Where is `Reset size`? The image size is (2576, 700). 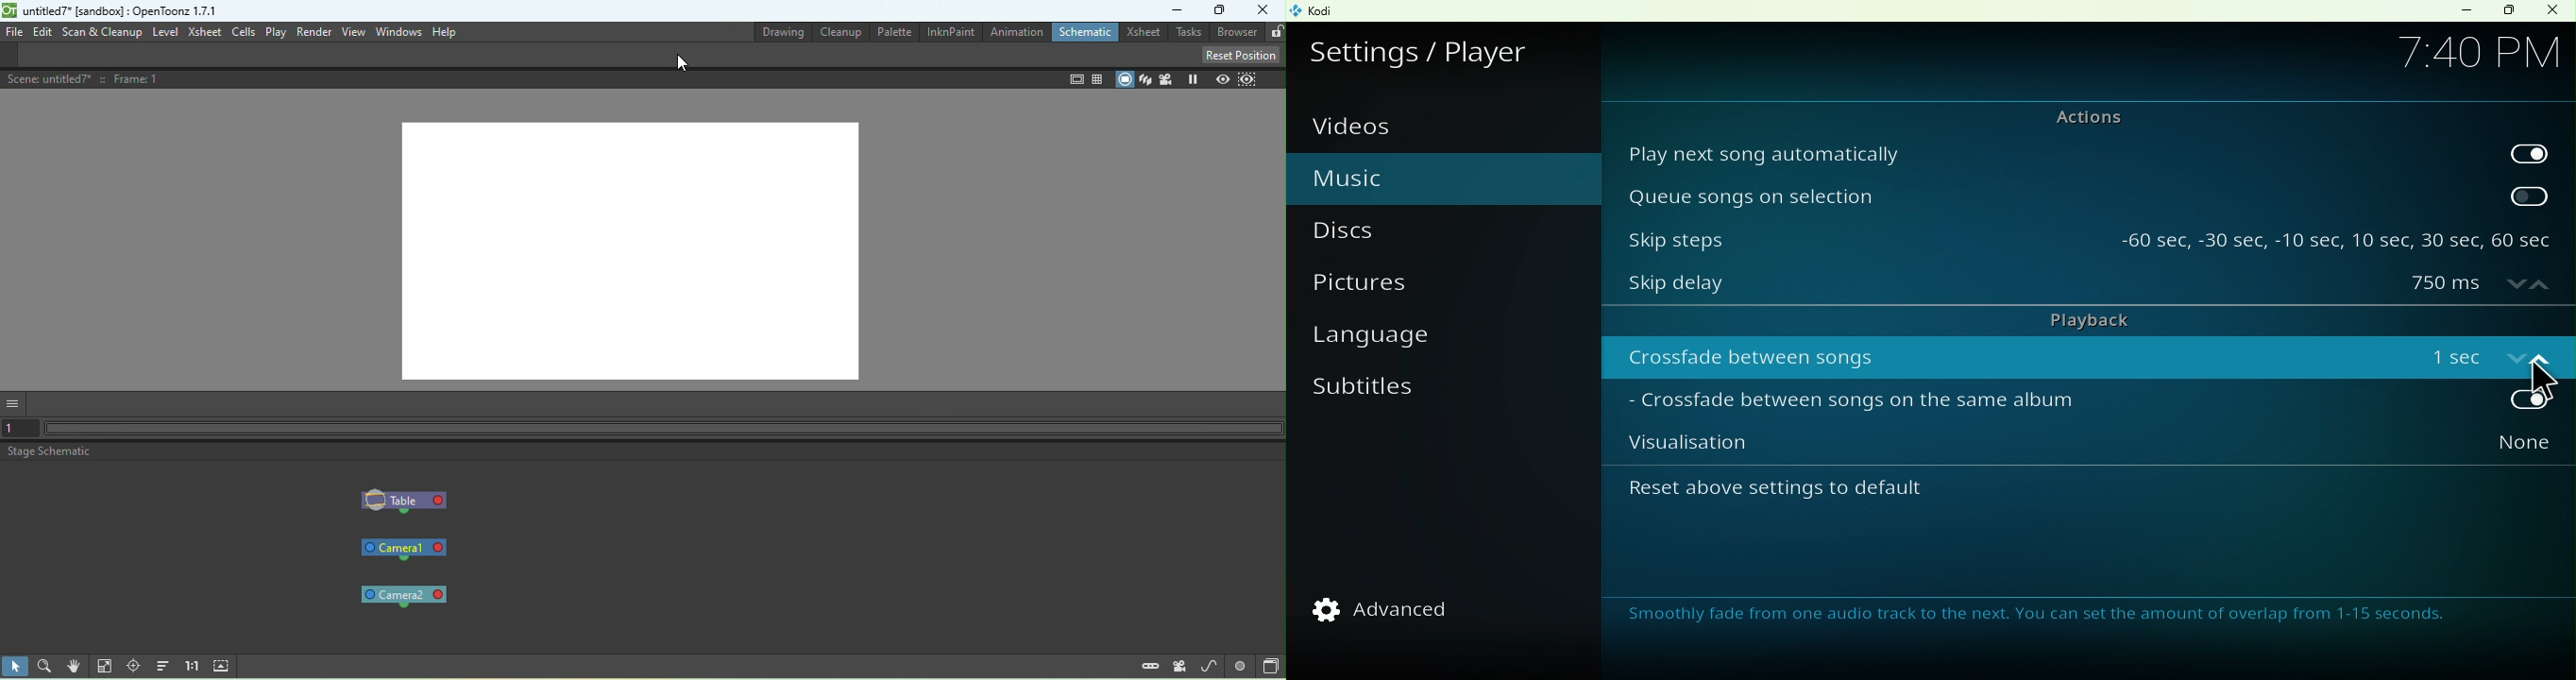 Reset size is located at coordinates (194, 667).